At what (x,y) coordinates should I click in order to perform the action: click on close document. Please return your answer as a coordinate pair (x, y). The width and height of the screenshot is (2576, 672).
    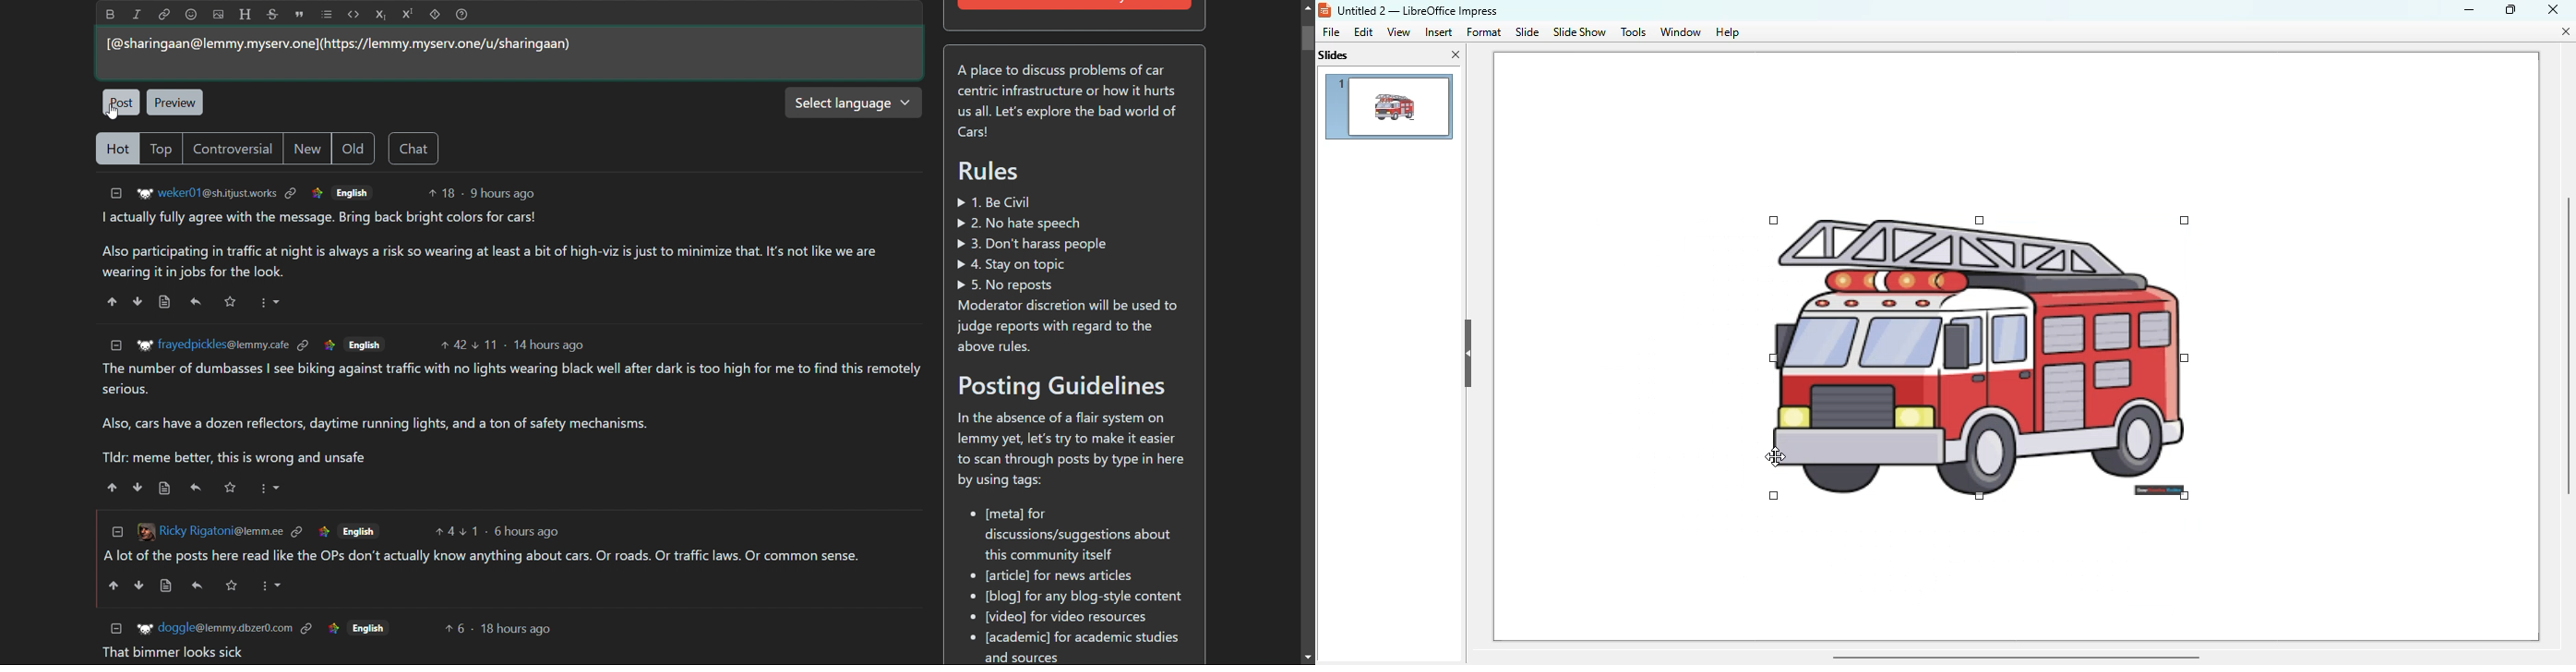
    Looking at the image, I should click on (2568, 31).